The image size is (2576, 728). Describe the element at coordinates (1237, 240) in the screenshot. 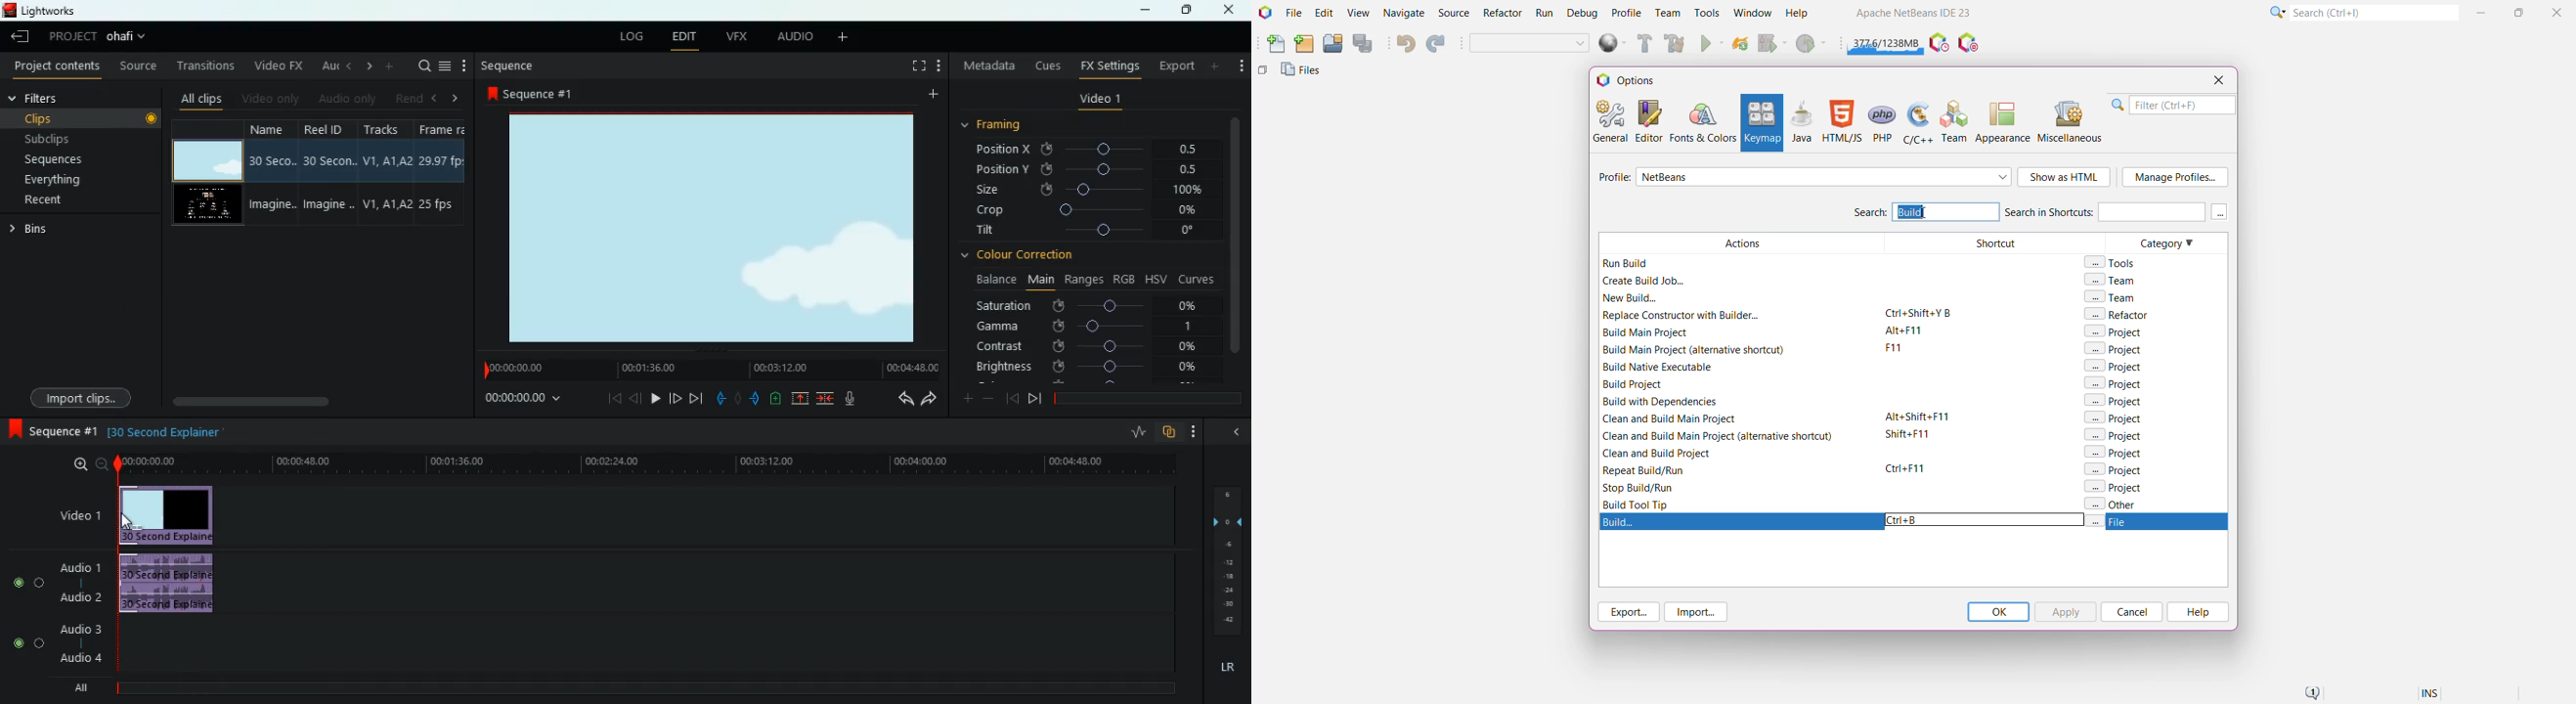

I see `vertical scroll bar` at that location.